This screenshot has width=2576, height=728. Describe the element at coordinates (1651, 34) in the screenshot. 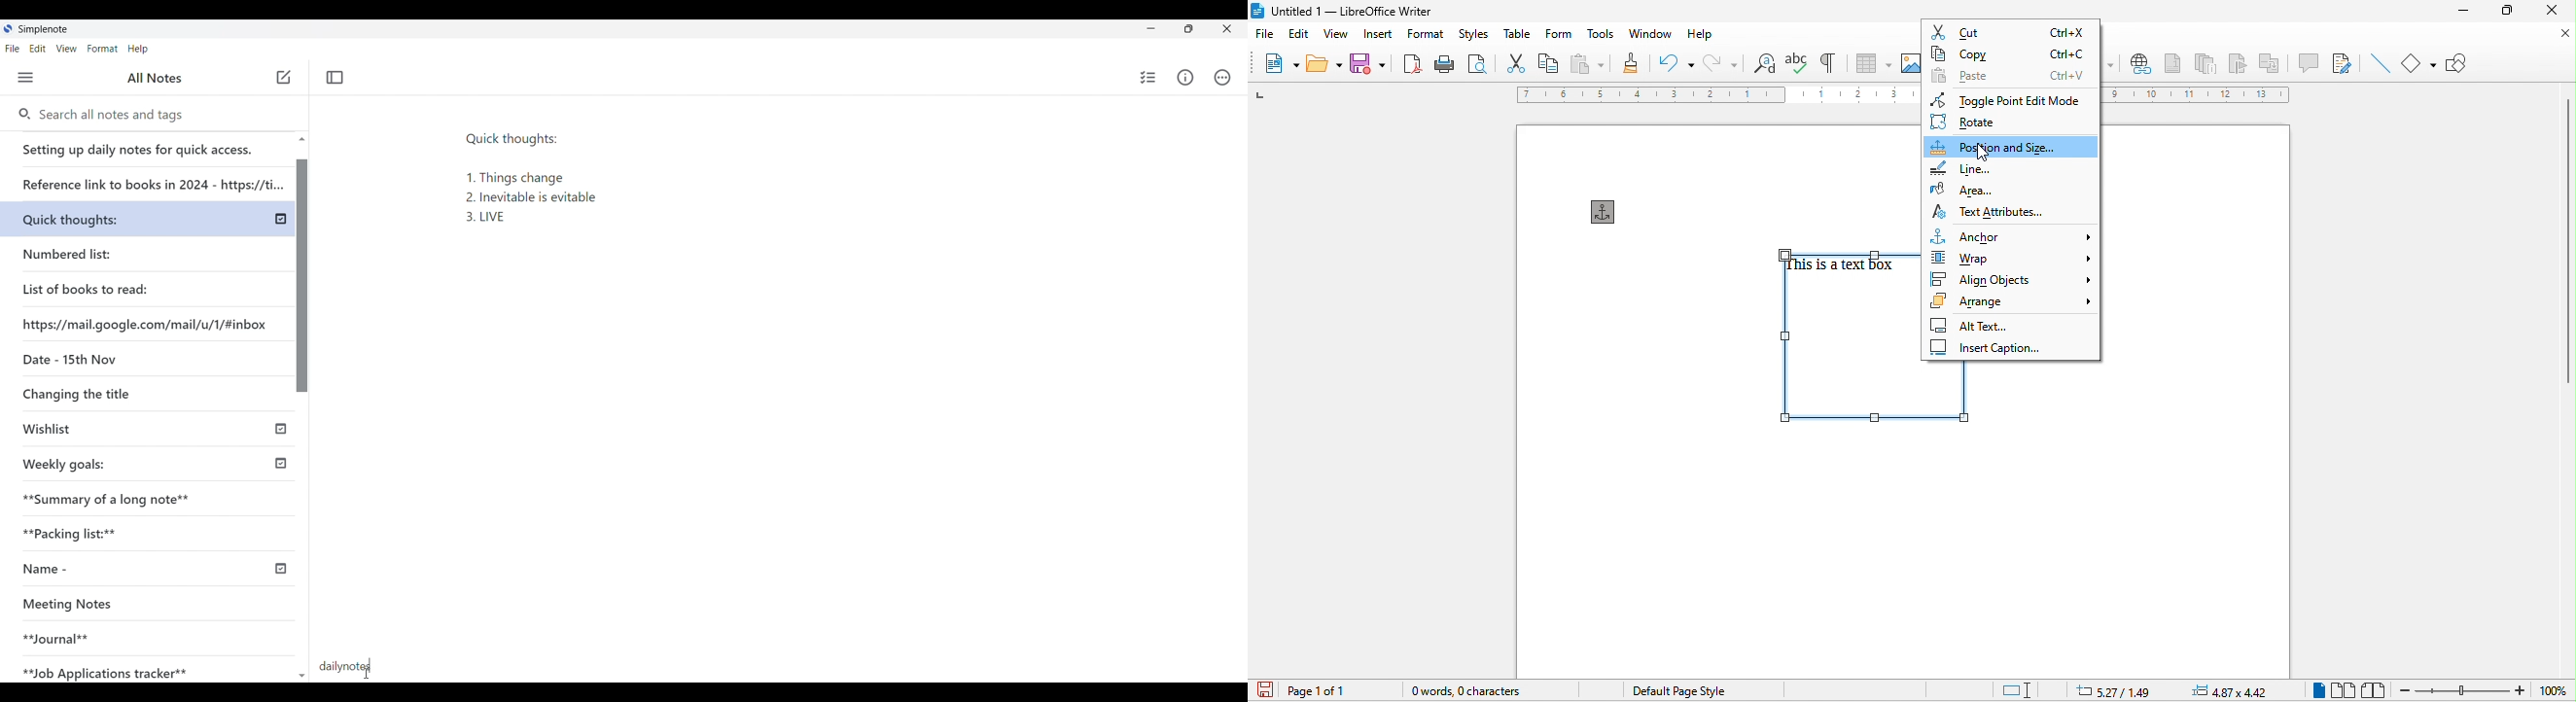

I see `window` at that location.